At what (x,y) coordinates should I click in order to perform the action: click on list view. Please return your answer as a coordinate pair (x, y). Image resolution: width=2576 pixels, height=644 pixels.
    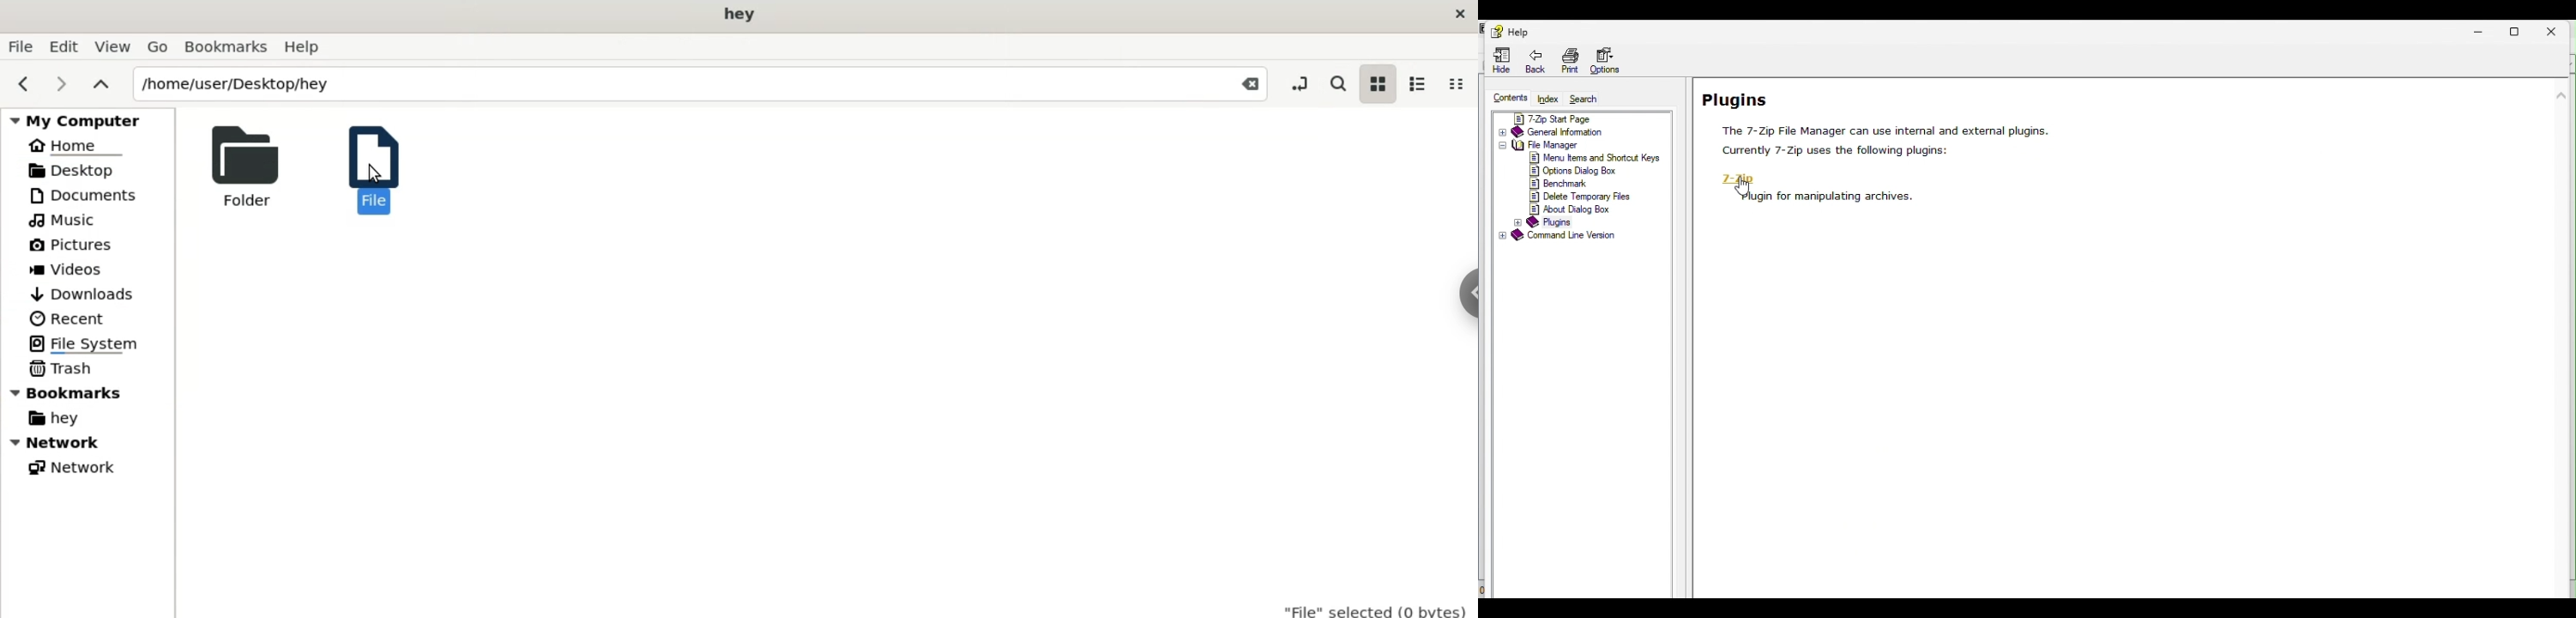
    Looking at the image, I should click on (1415, 86).